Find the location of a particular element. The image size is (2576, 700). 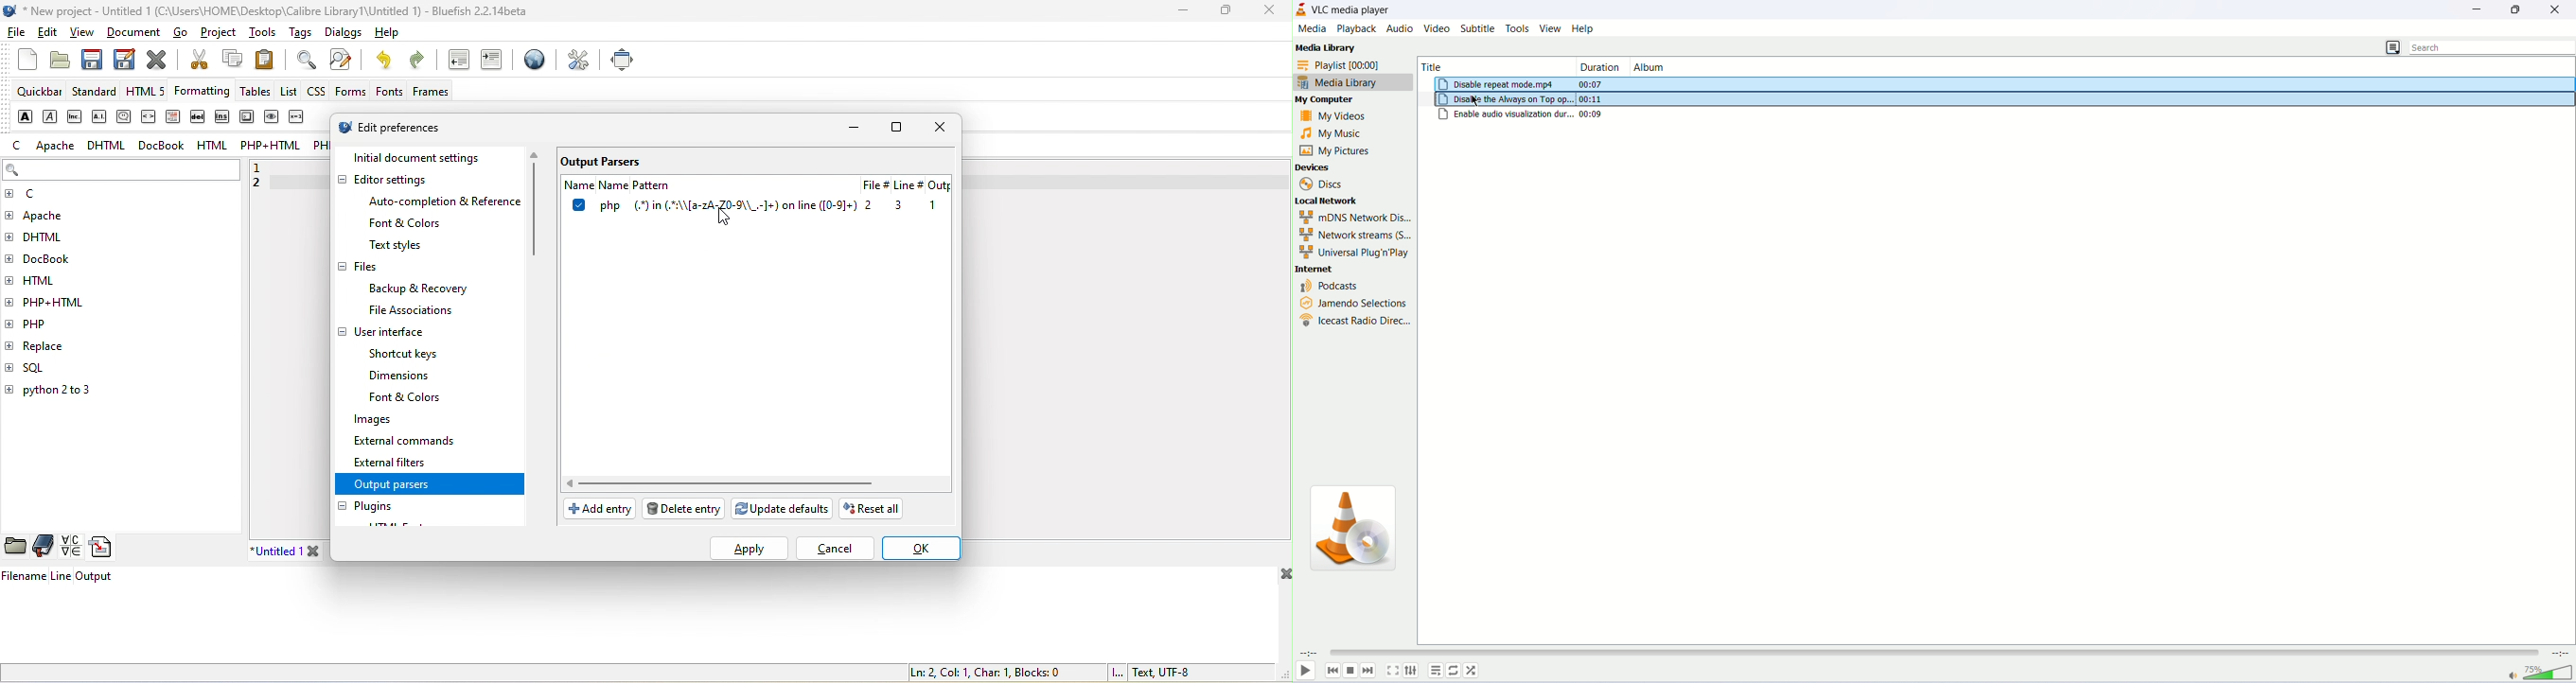

browser is located at coordinates (532, 63).